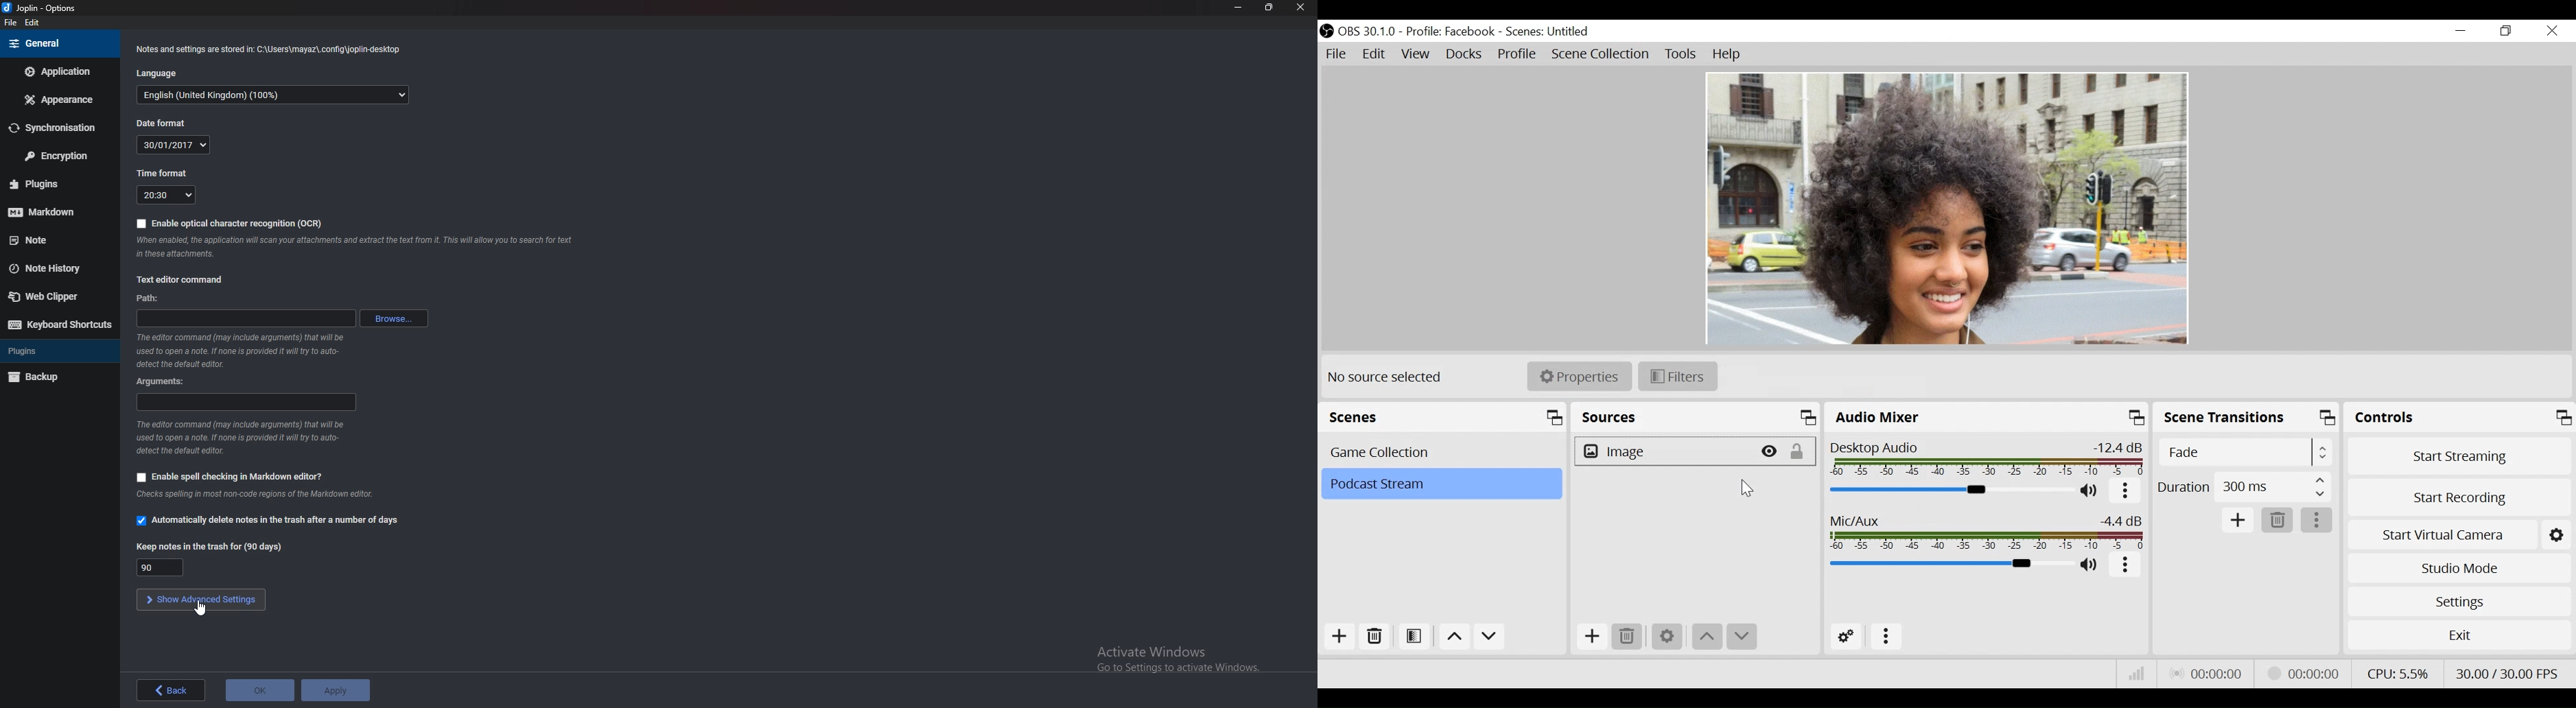  I want to click on English, so click(274, 95).